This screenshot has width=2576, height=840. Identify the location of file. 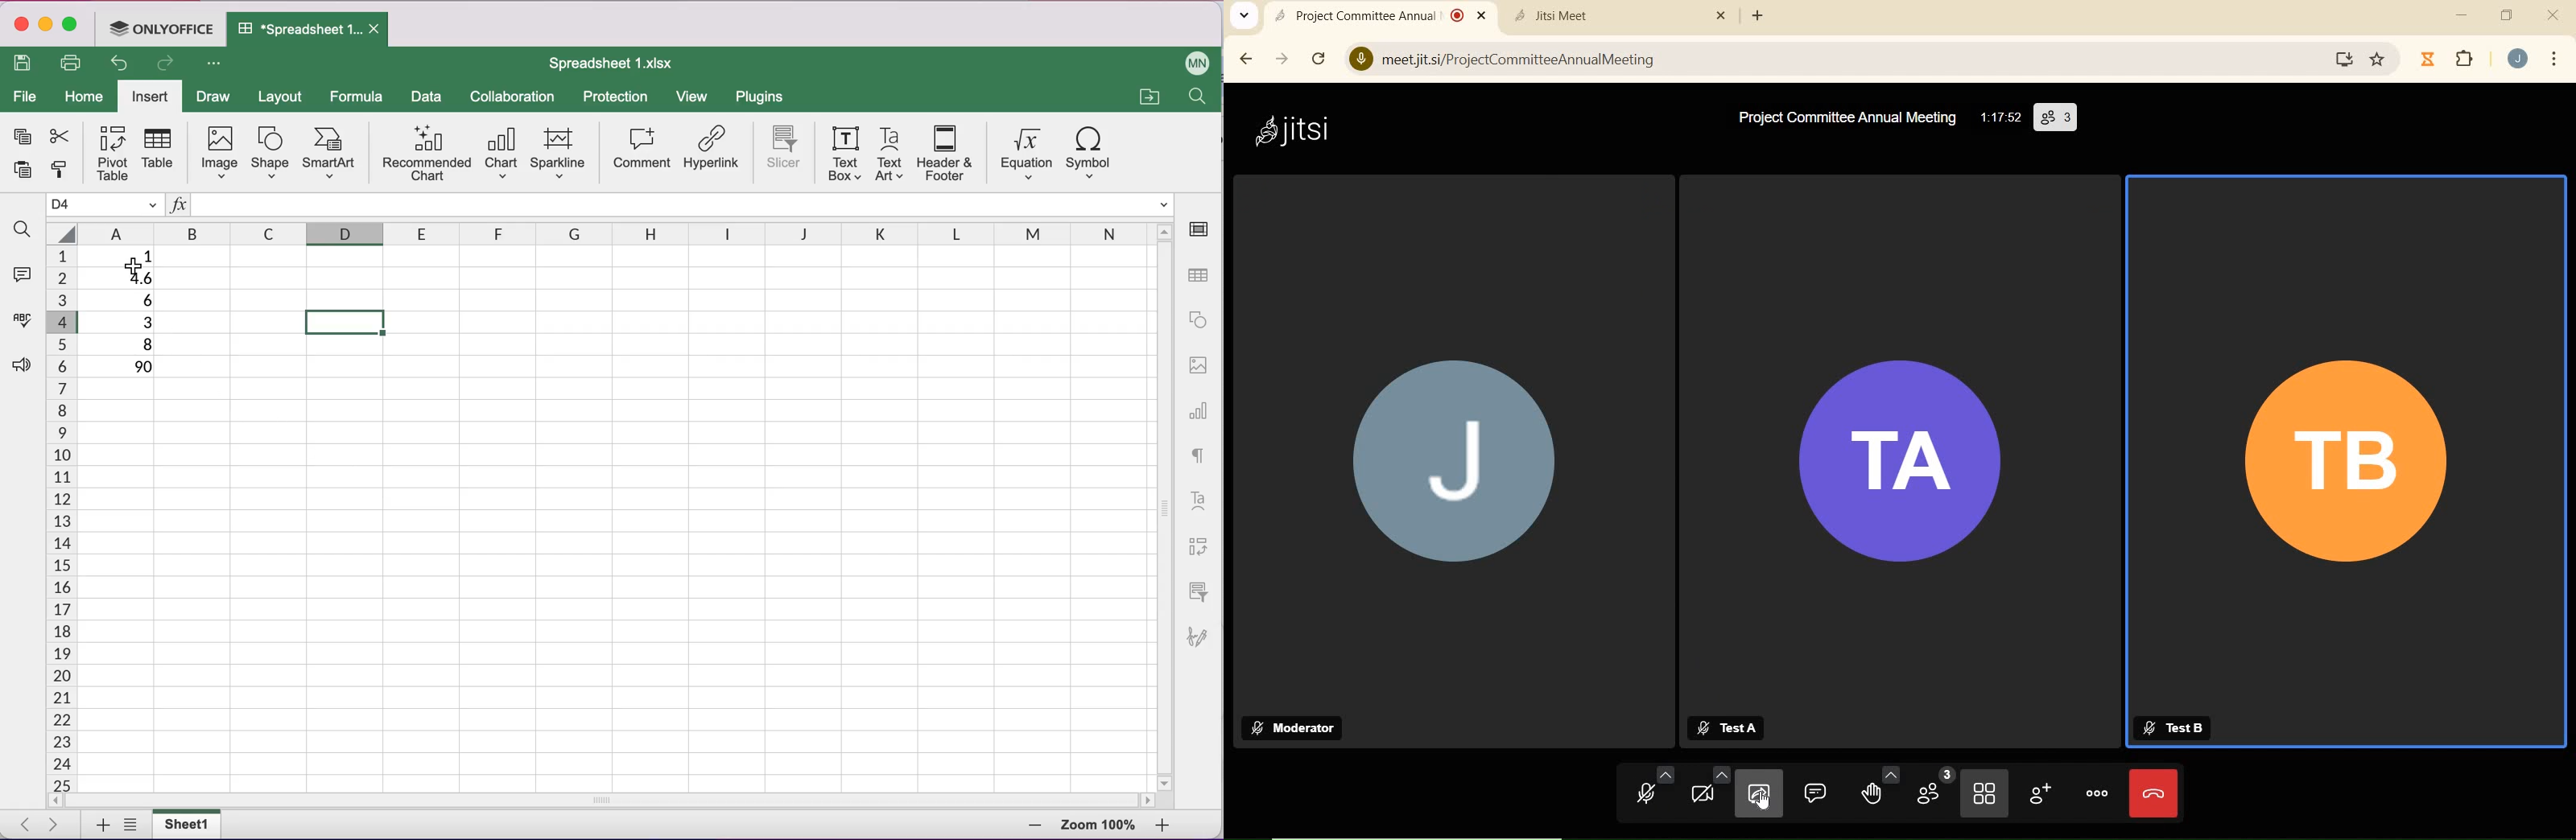
(27, 97).